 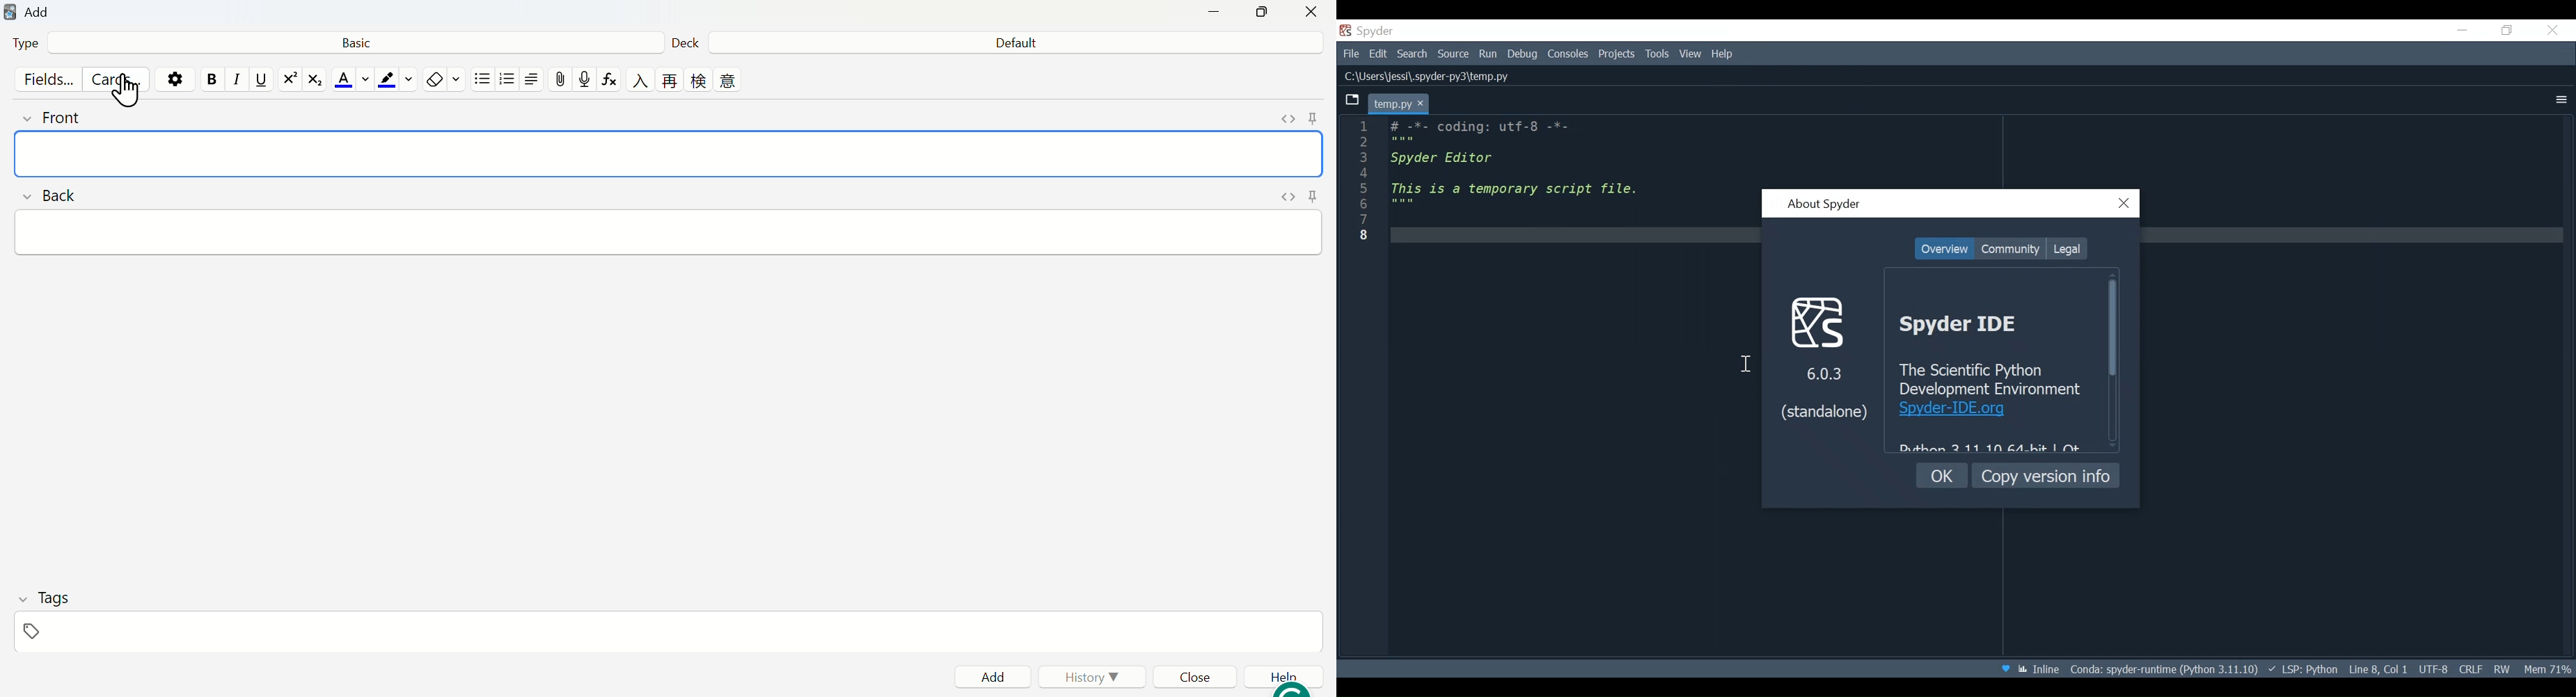 What do you see at coordinates (2124, 203) in the screenshot?
I see `Close` at bounding box center [2124, 203].